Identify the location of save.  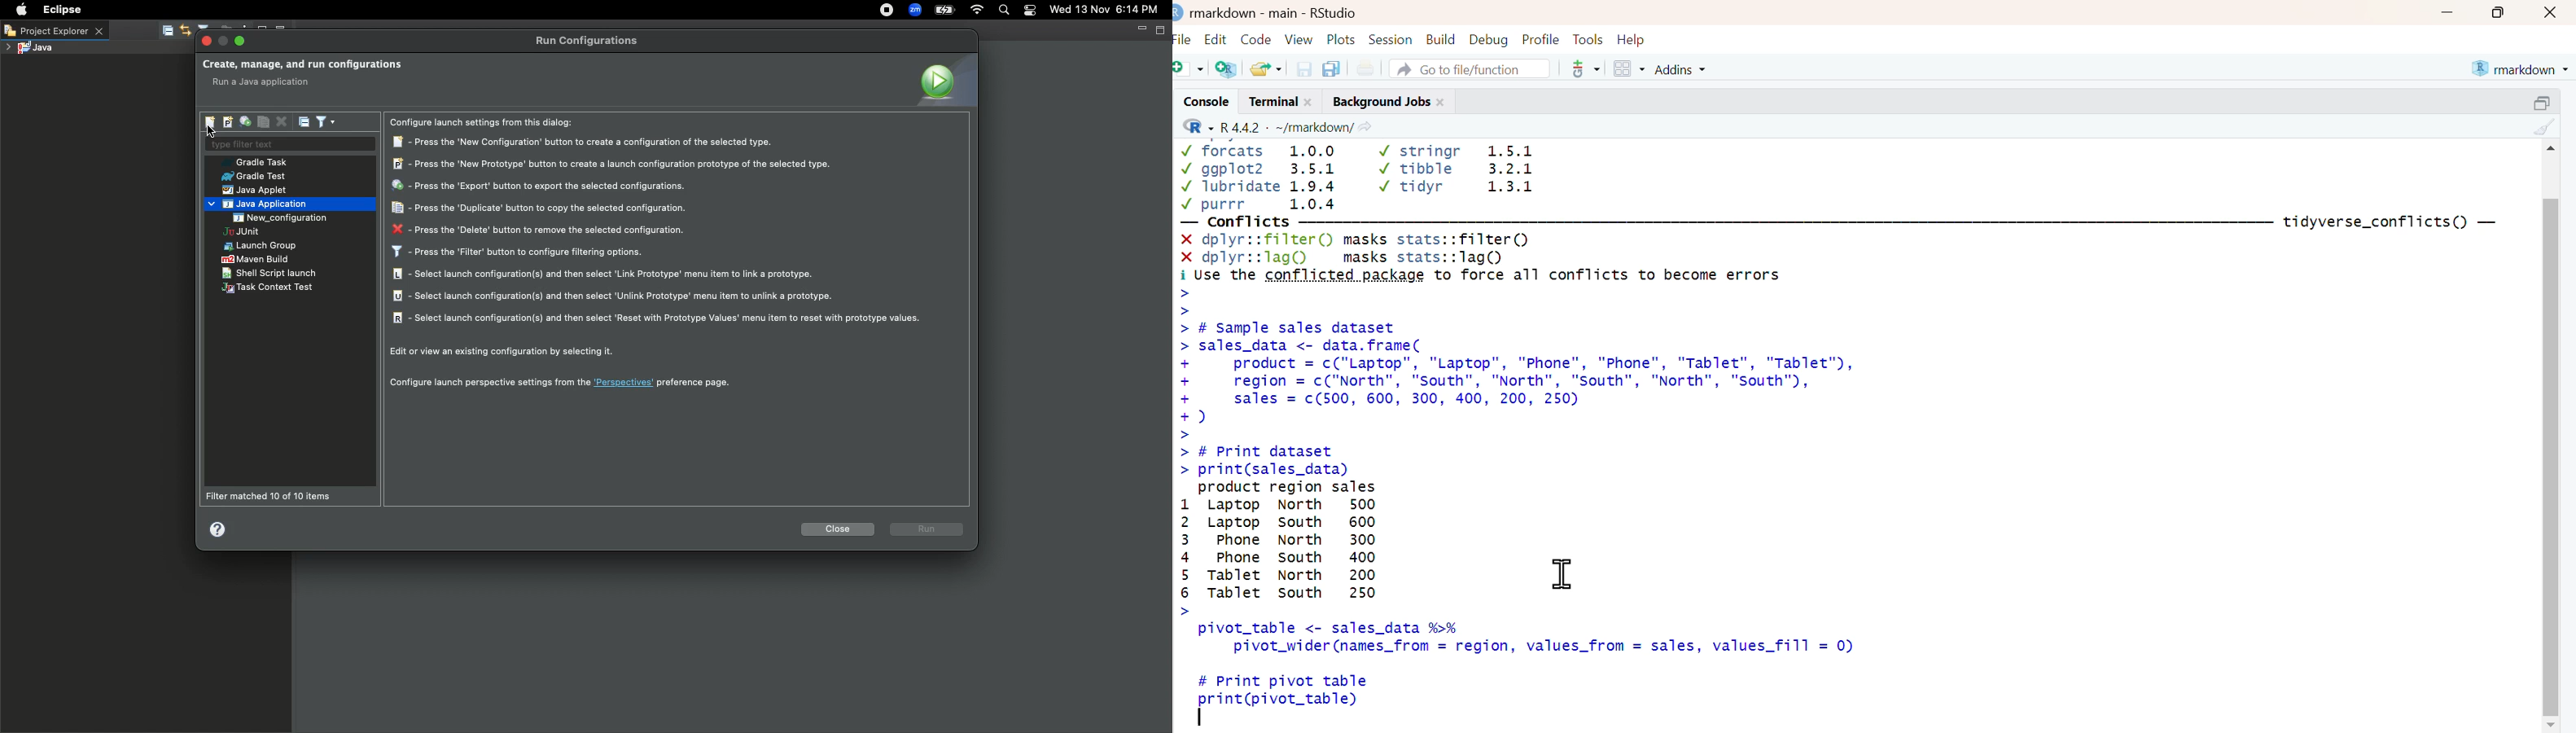
(1305, 68).